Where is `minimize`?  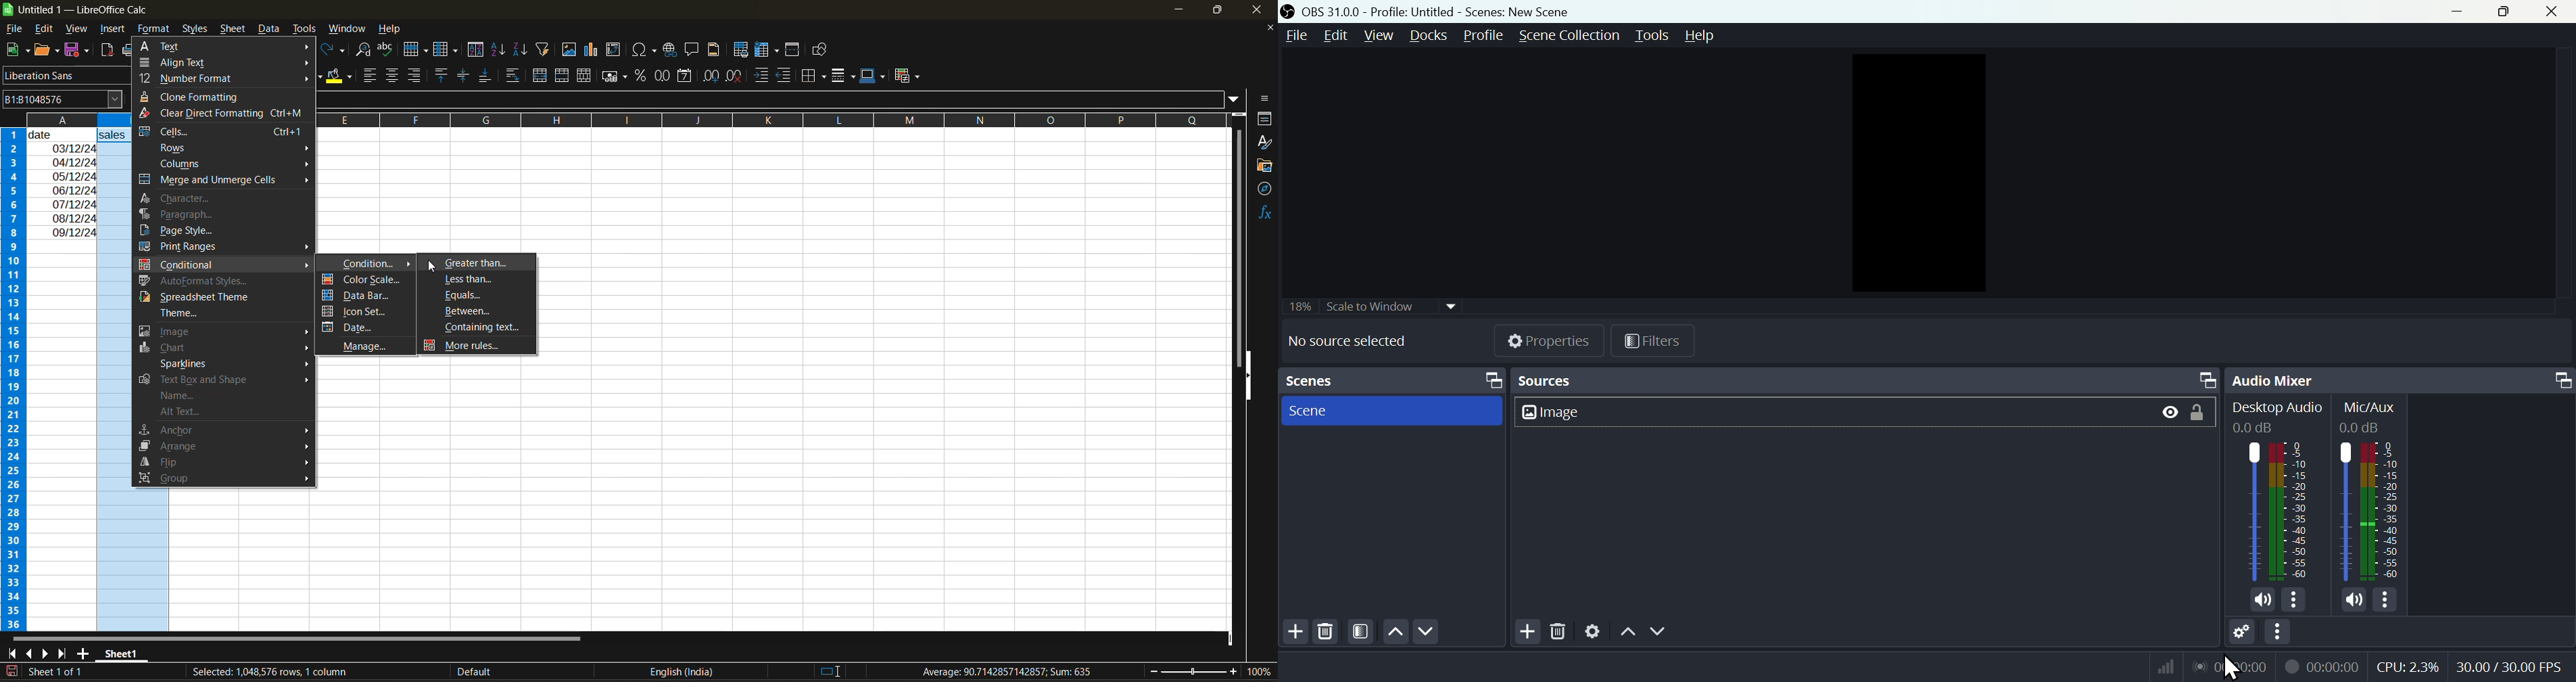
minimize is located at coordinates (1180, 8).